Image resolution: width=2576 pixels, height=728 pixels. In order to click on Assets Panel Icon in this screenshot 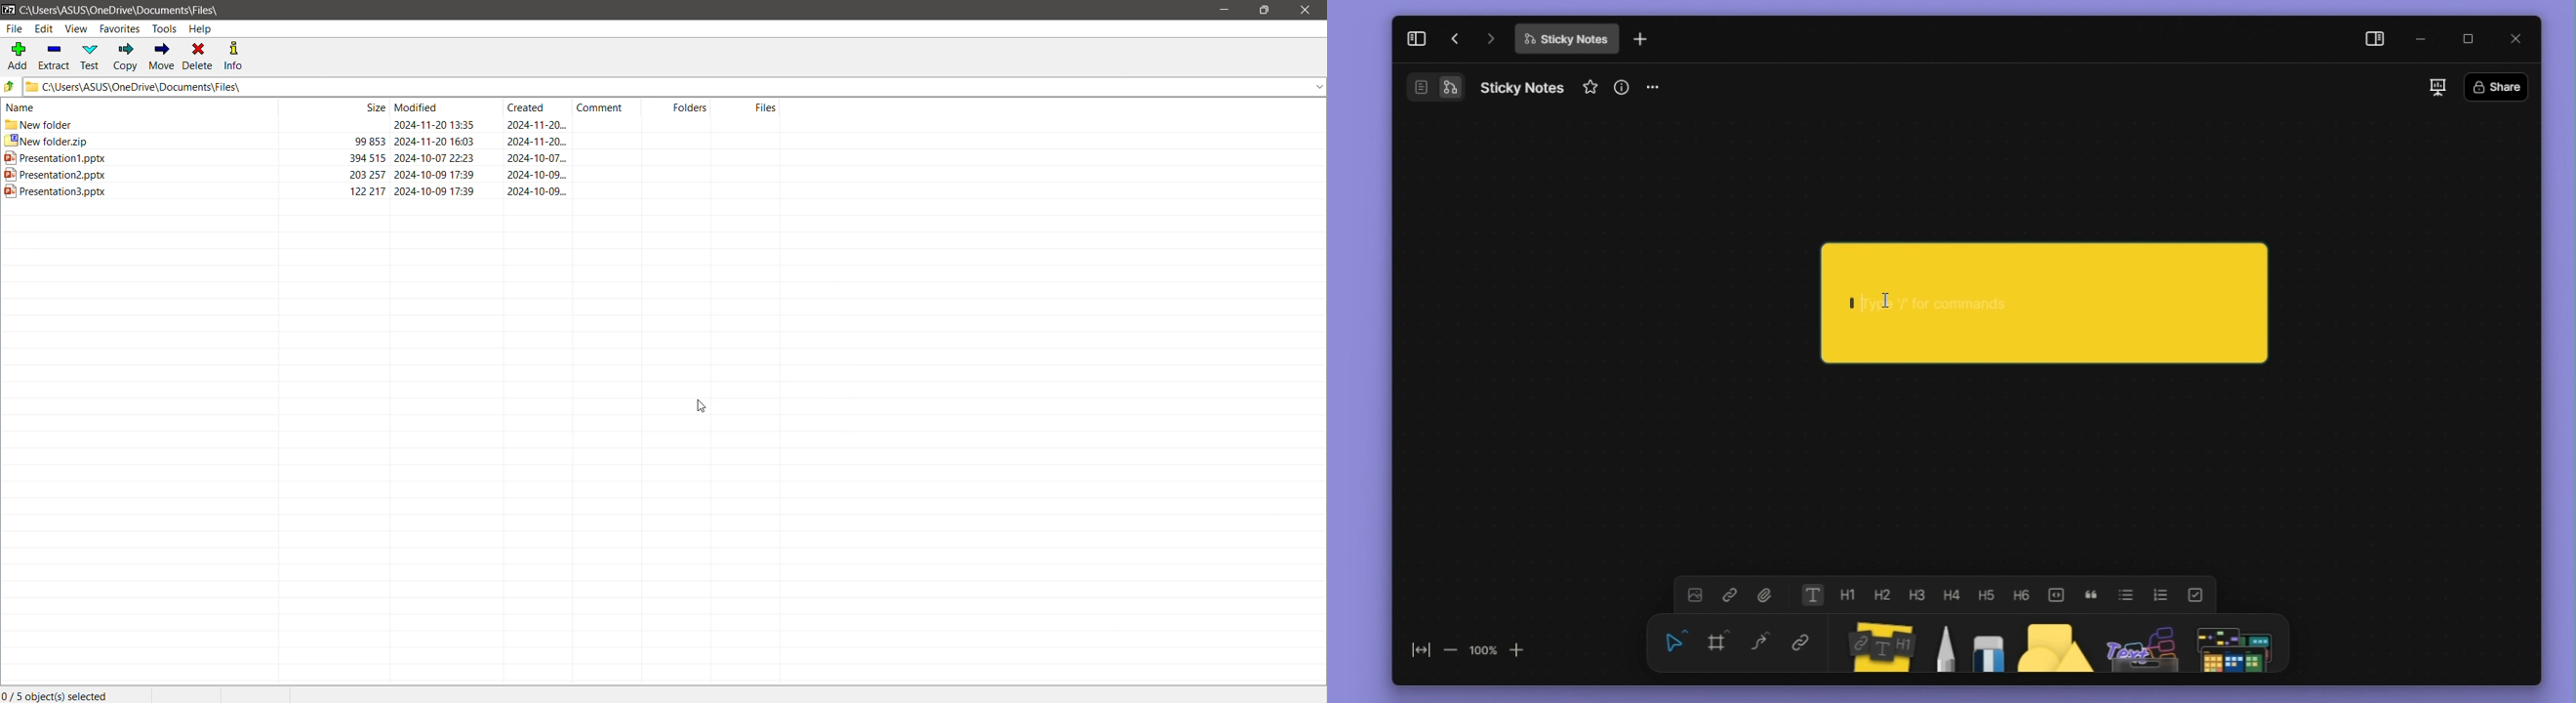, I will do `click(2140, 647)`.